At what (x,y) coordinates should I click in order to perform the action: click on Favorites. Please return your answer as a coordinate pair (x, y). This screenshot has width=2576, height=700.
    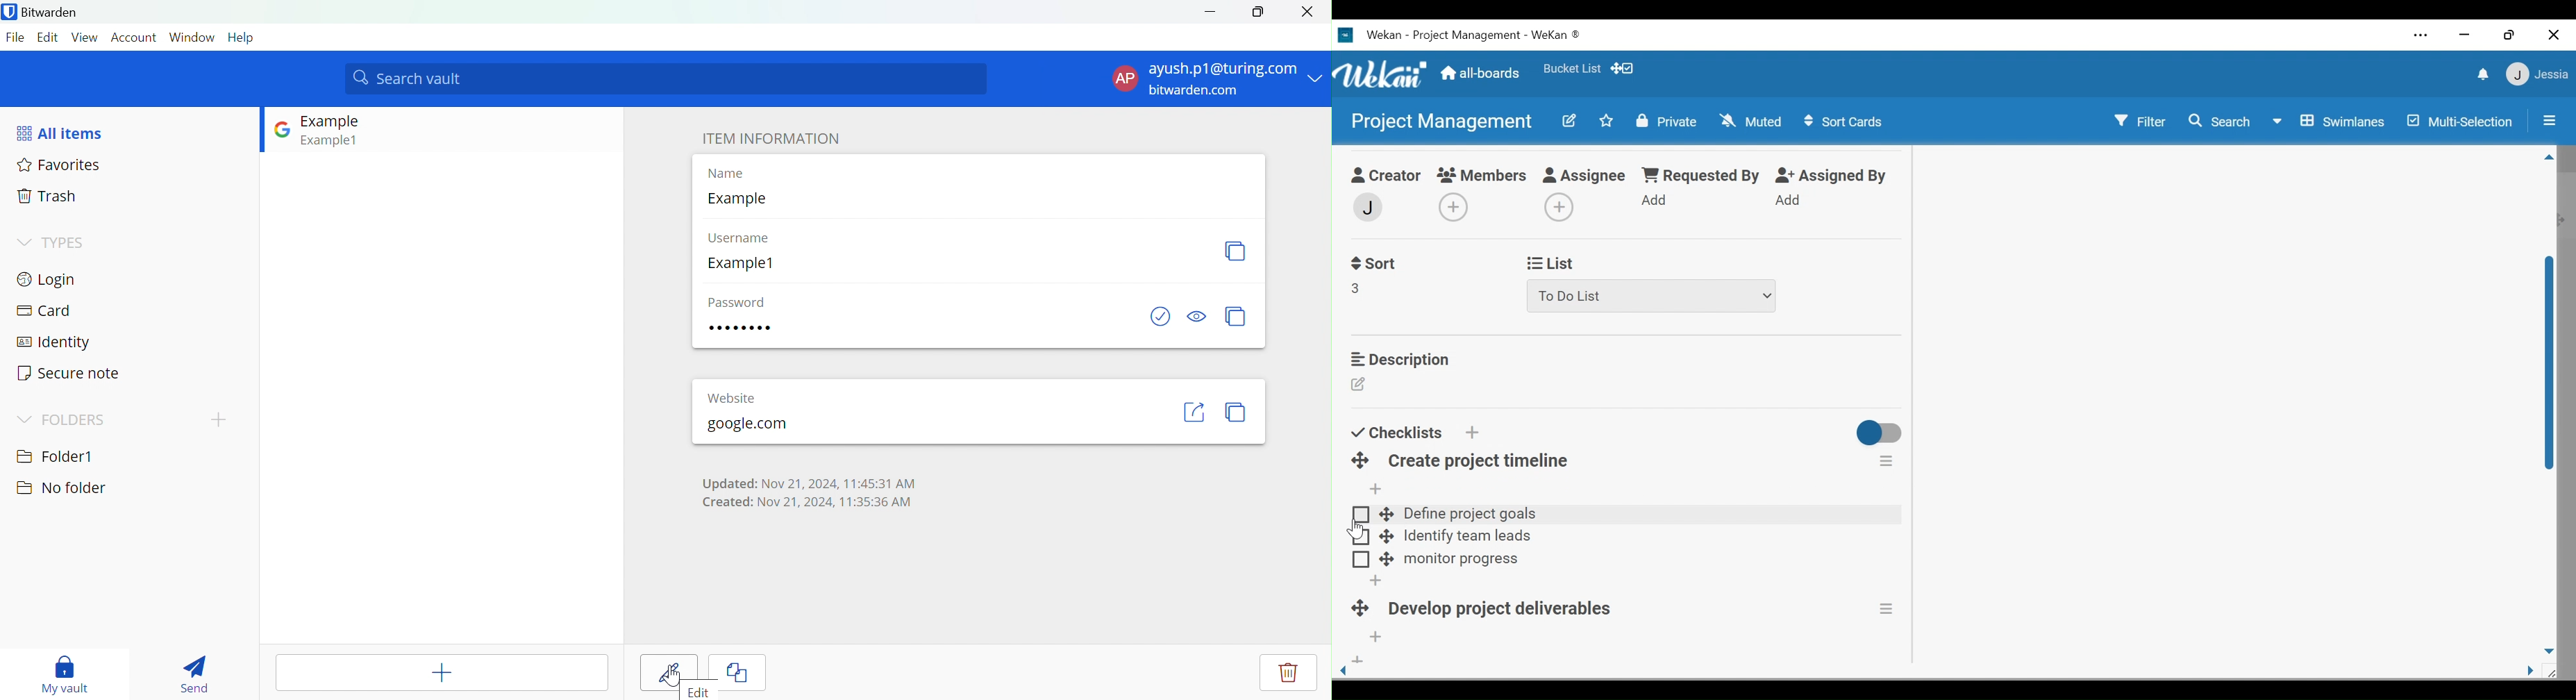
    Looking at the image, I should click on (61, 167).